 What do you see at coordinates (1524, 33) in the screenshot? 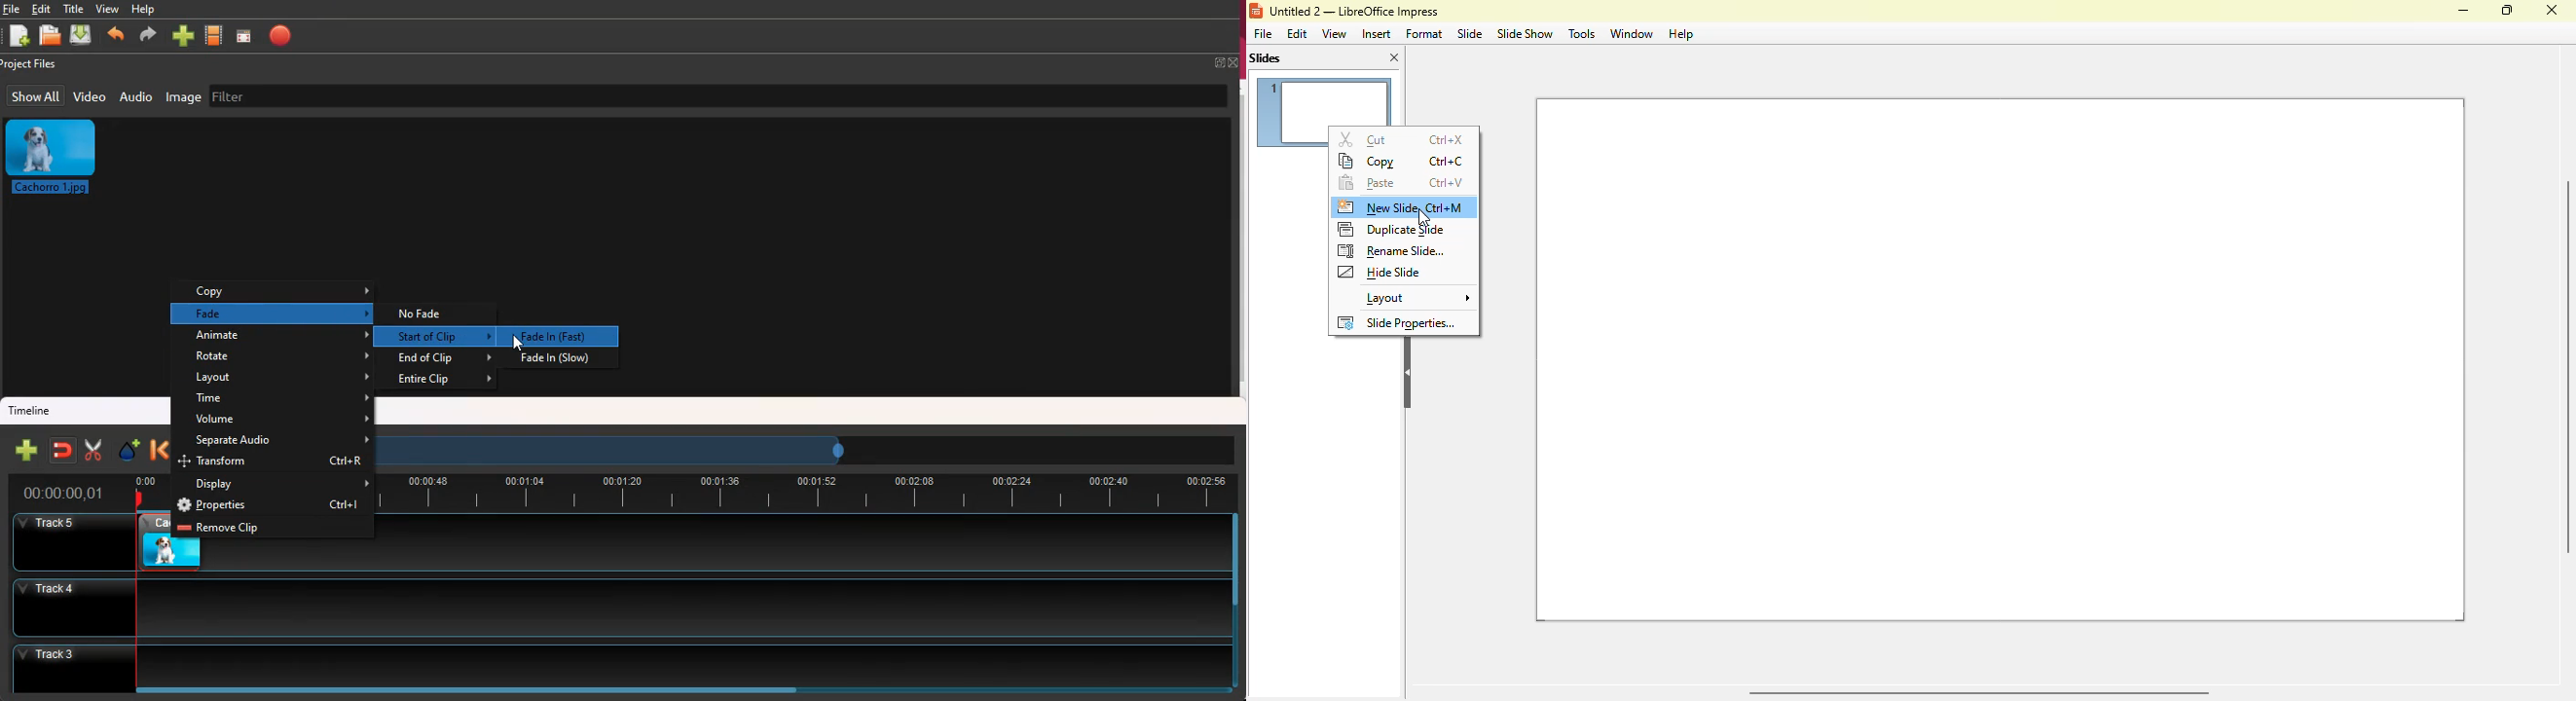
I see `slide show` at bounding box center [1524, 33].